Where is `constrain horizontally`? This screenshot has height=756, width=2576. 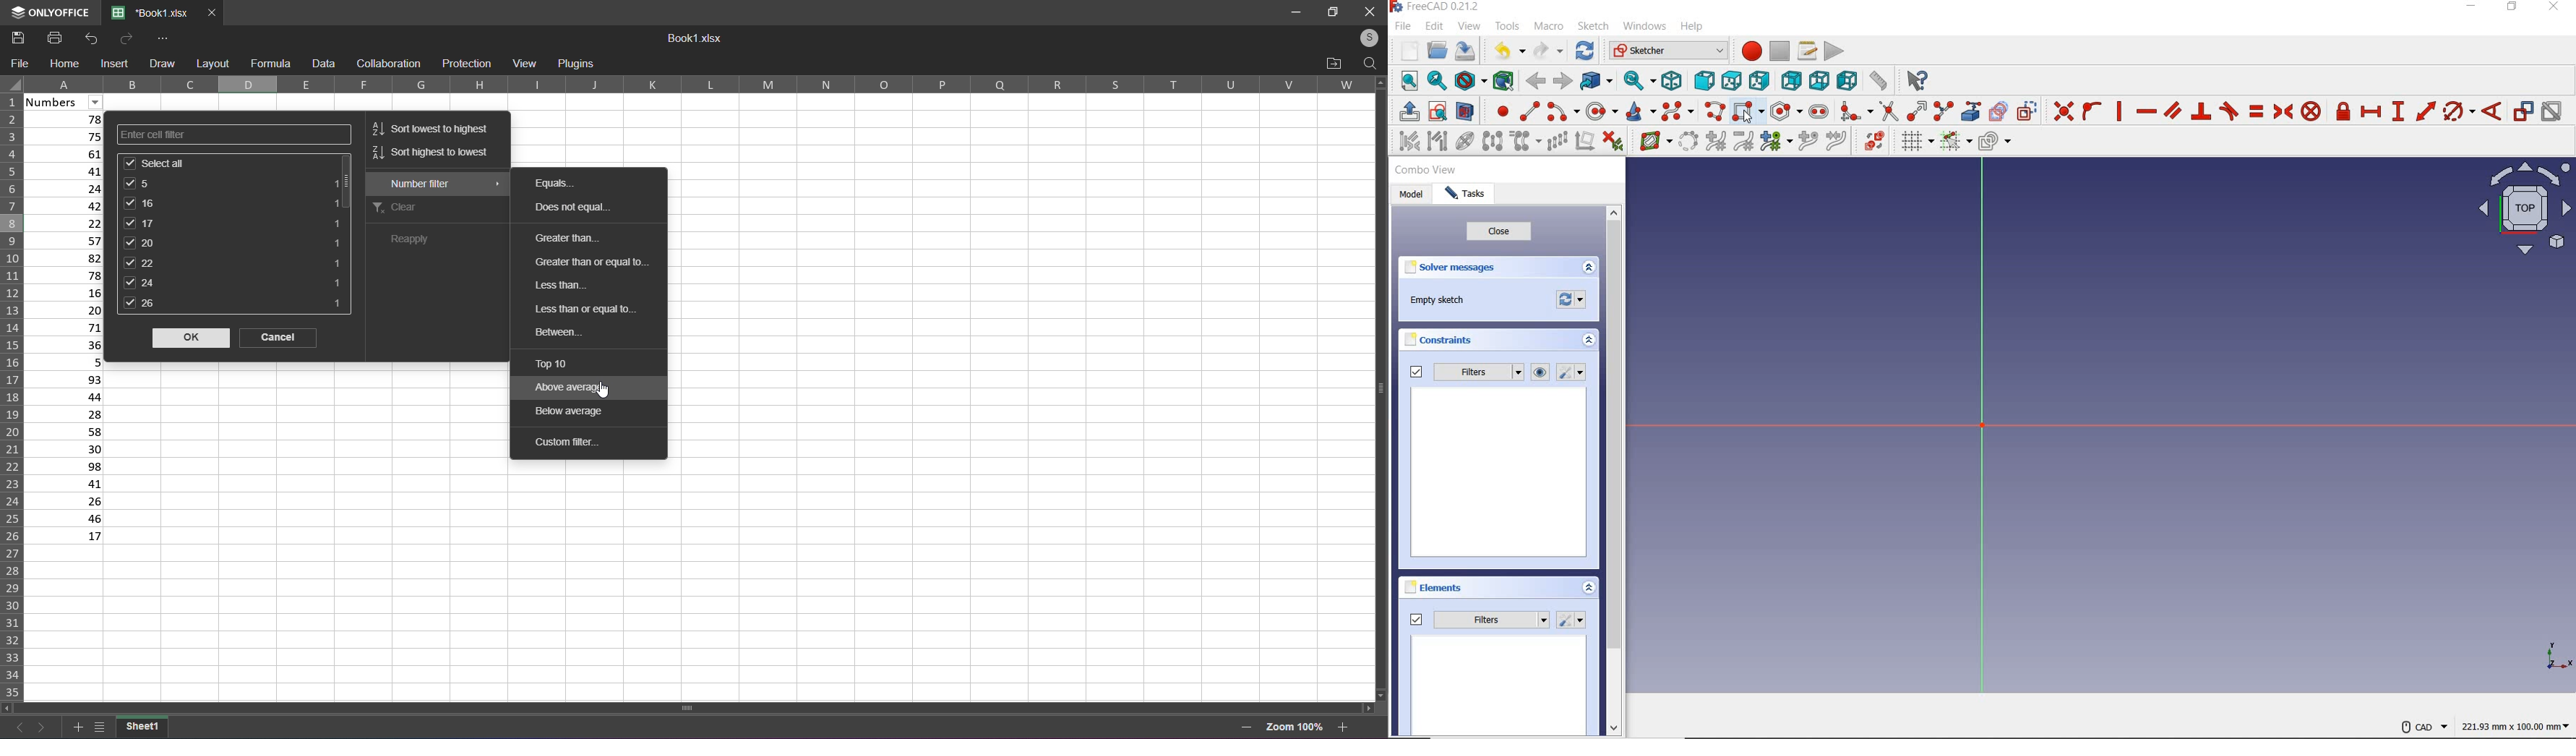 constrain horizontally is located at coordinates (2146, 112).